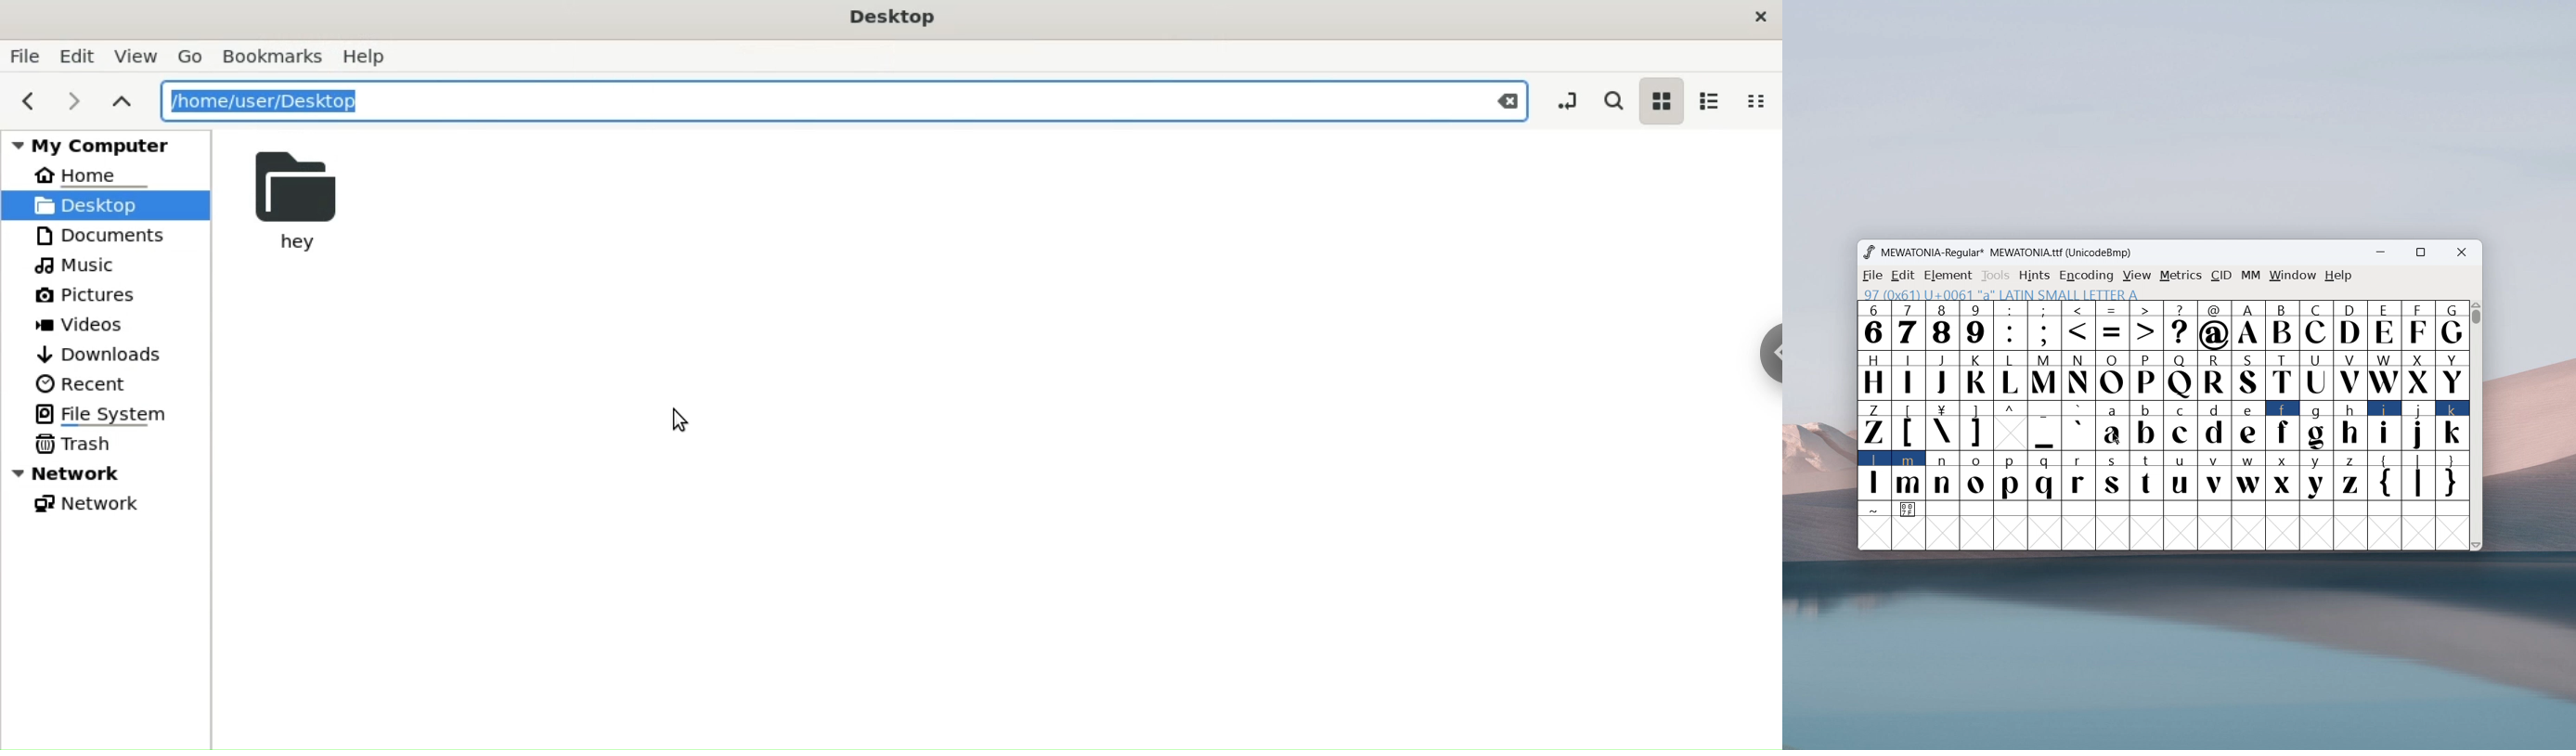 The image size is (2576, 756). What do you see at coordinates (2317, 424) in the screenshot?
I see `g` at bounding box center [2317, 424].